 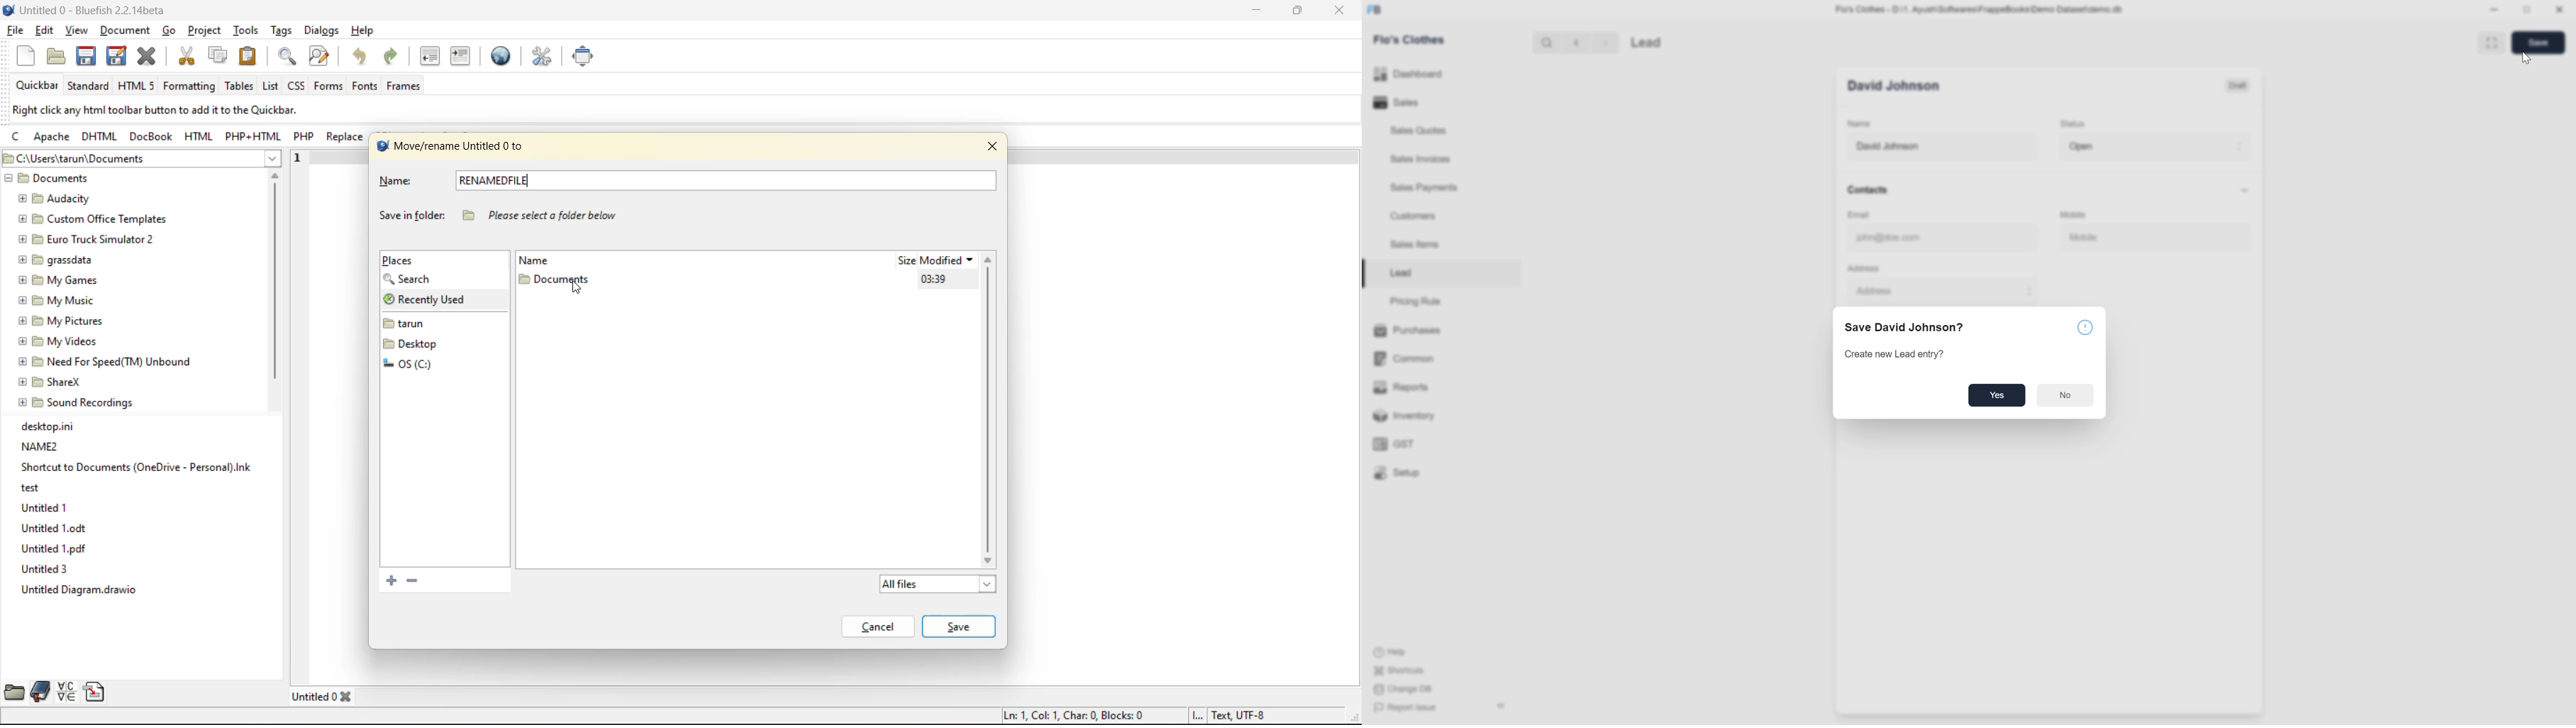 What do you see at coordinates (1401, 669) in the screenshot?
I see `$f Shortcuts` at bounding box center [1401, 669].